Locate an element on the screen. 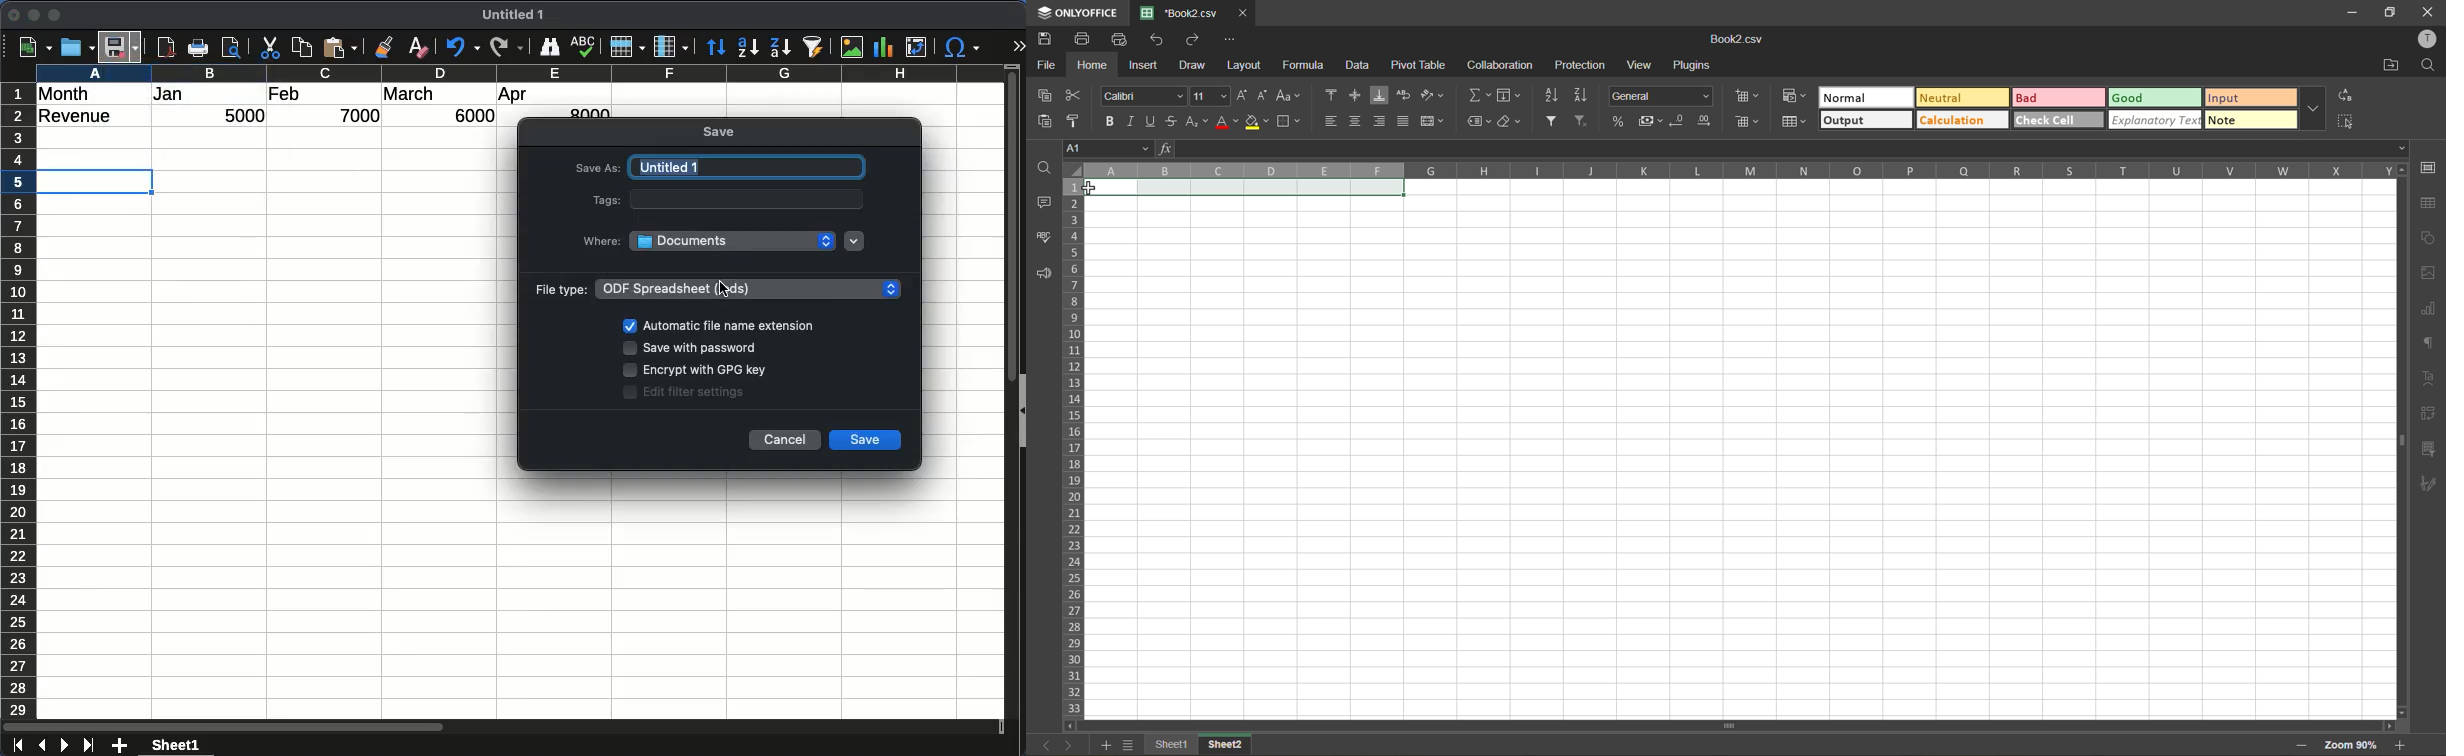 This screenshot has height=756, width=2464. selection is located at coordinates (98, 181).